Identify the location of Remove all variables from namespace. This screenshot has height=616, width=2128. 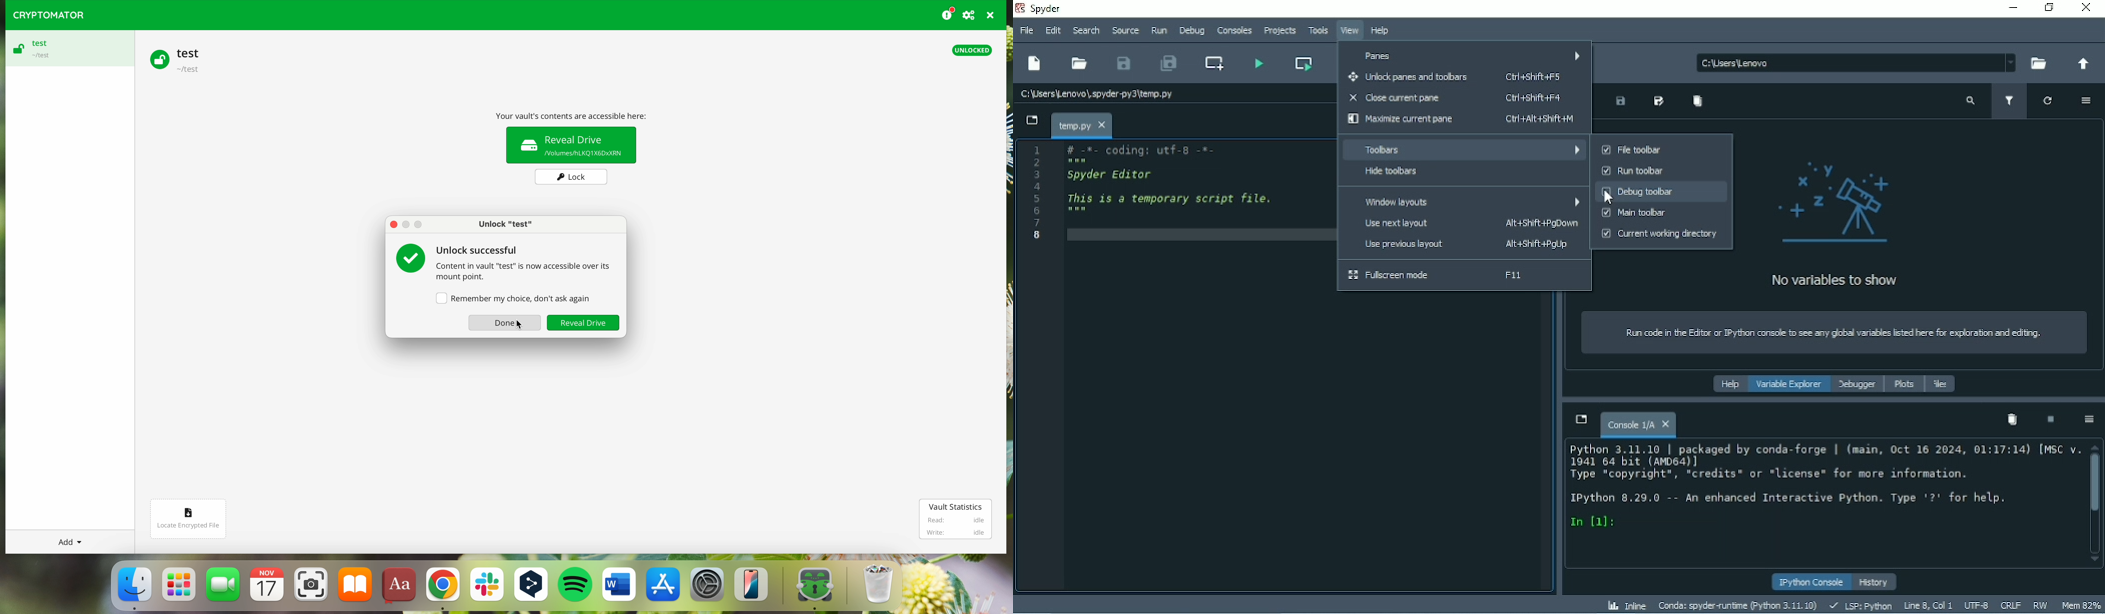
(2012, 419).